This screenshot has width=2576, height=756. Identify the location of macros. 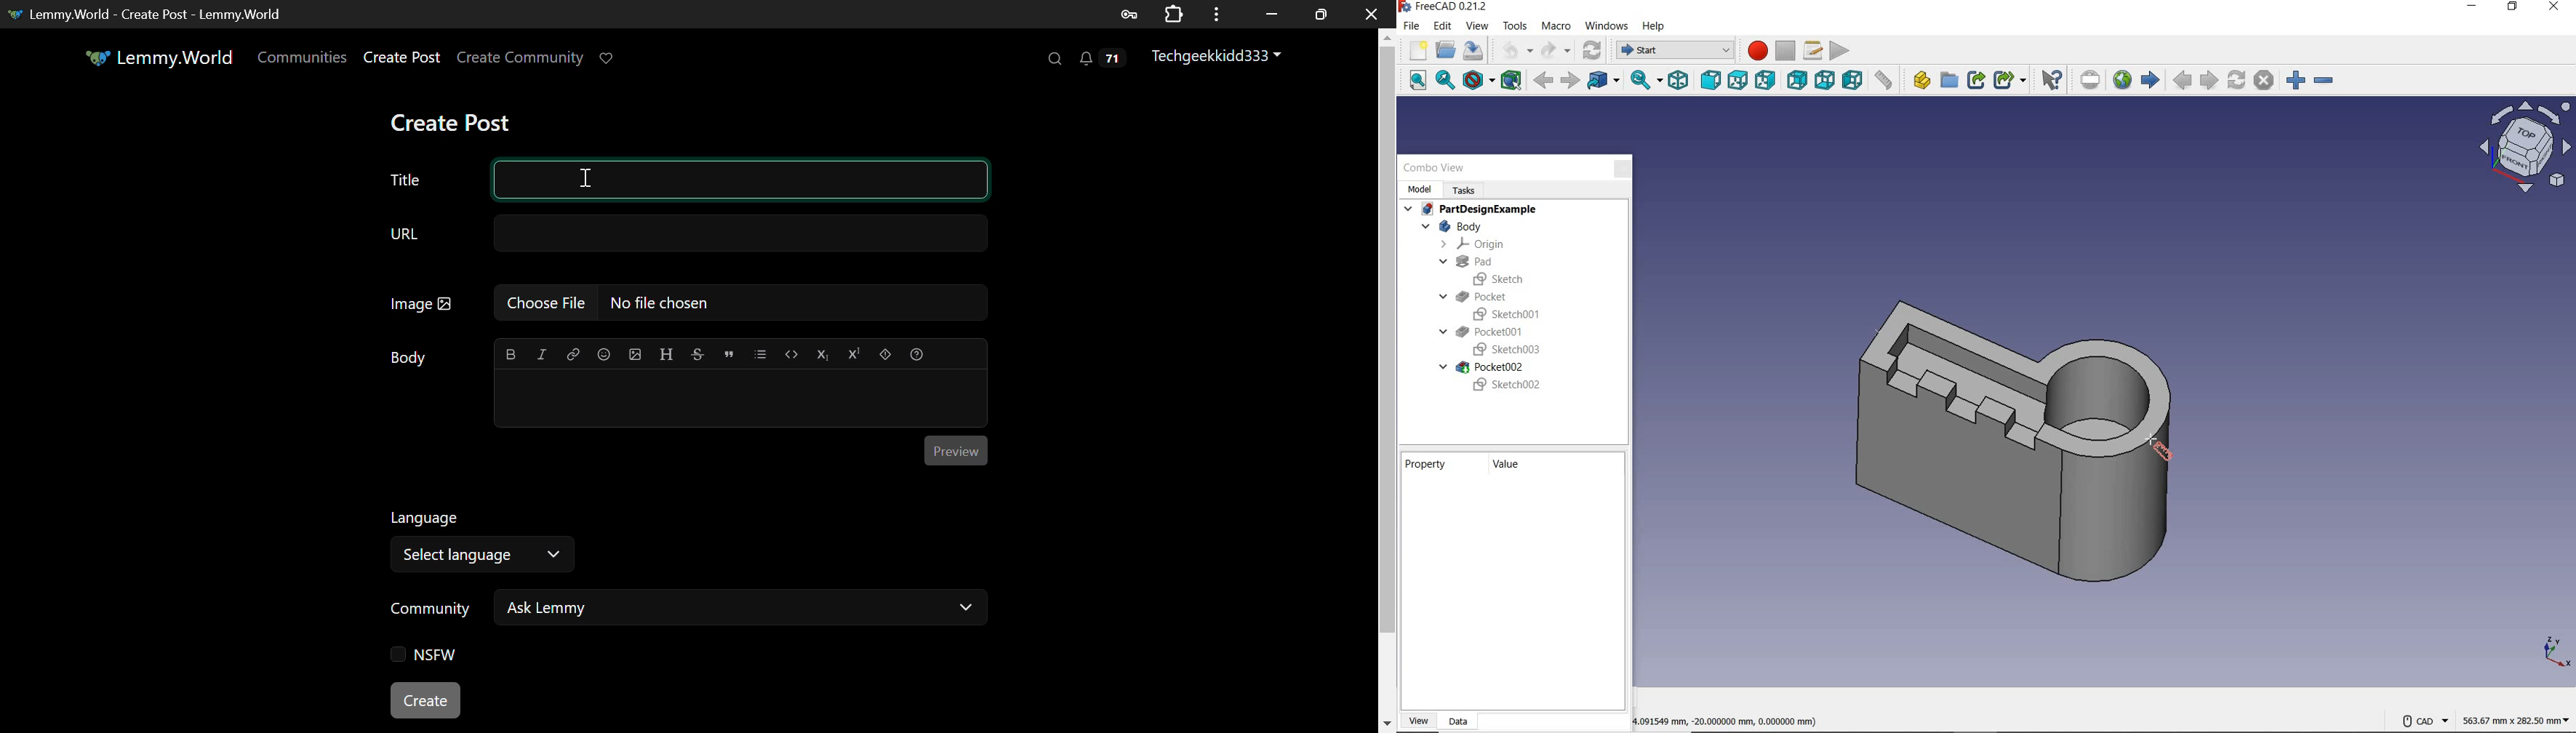
(1813, 51).